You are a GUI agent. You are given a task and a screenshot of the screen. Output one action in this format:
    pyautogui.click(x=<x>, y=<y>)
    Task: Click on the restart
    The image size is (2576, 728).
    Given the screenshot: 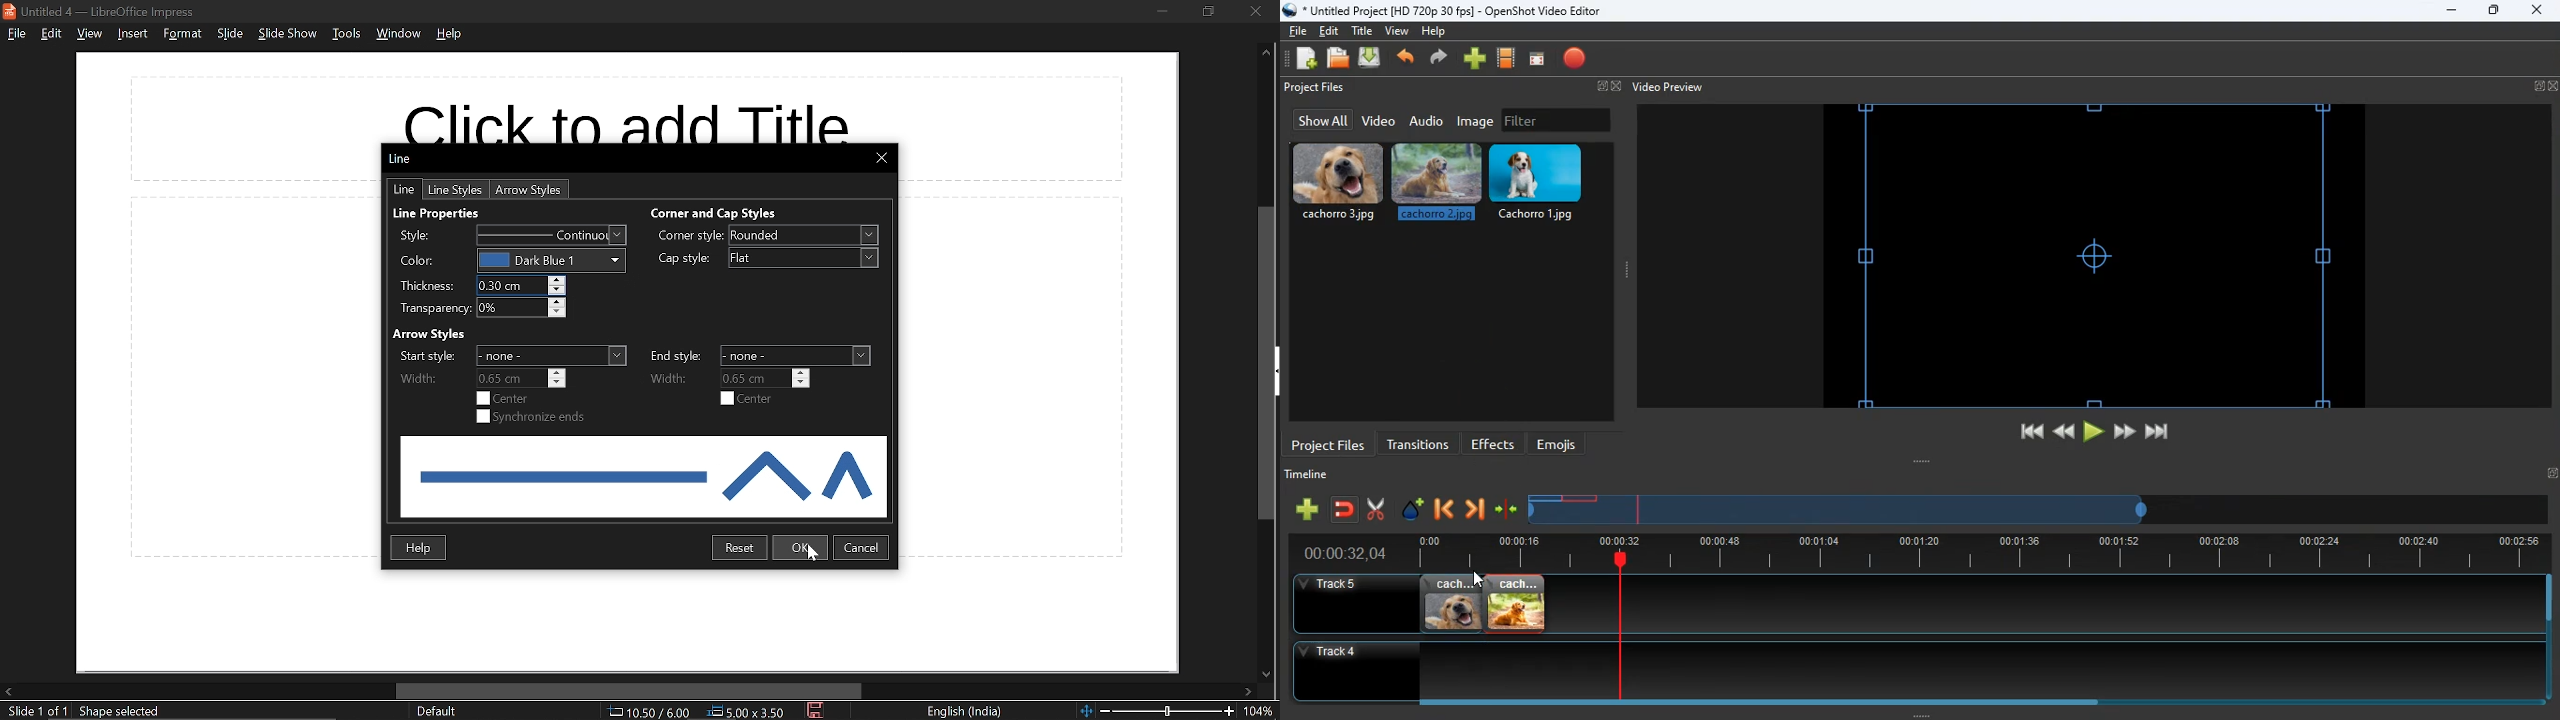 What is the action you would take?
    pyautogui.click(x=738, y=546)
    